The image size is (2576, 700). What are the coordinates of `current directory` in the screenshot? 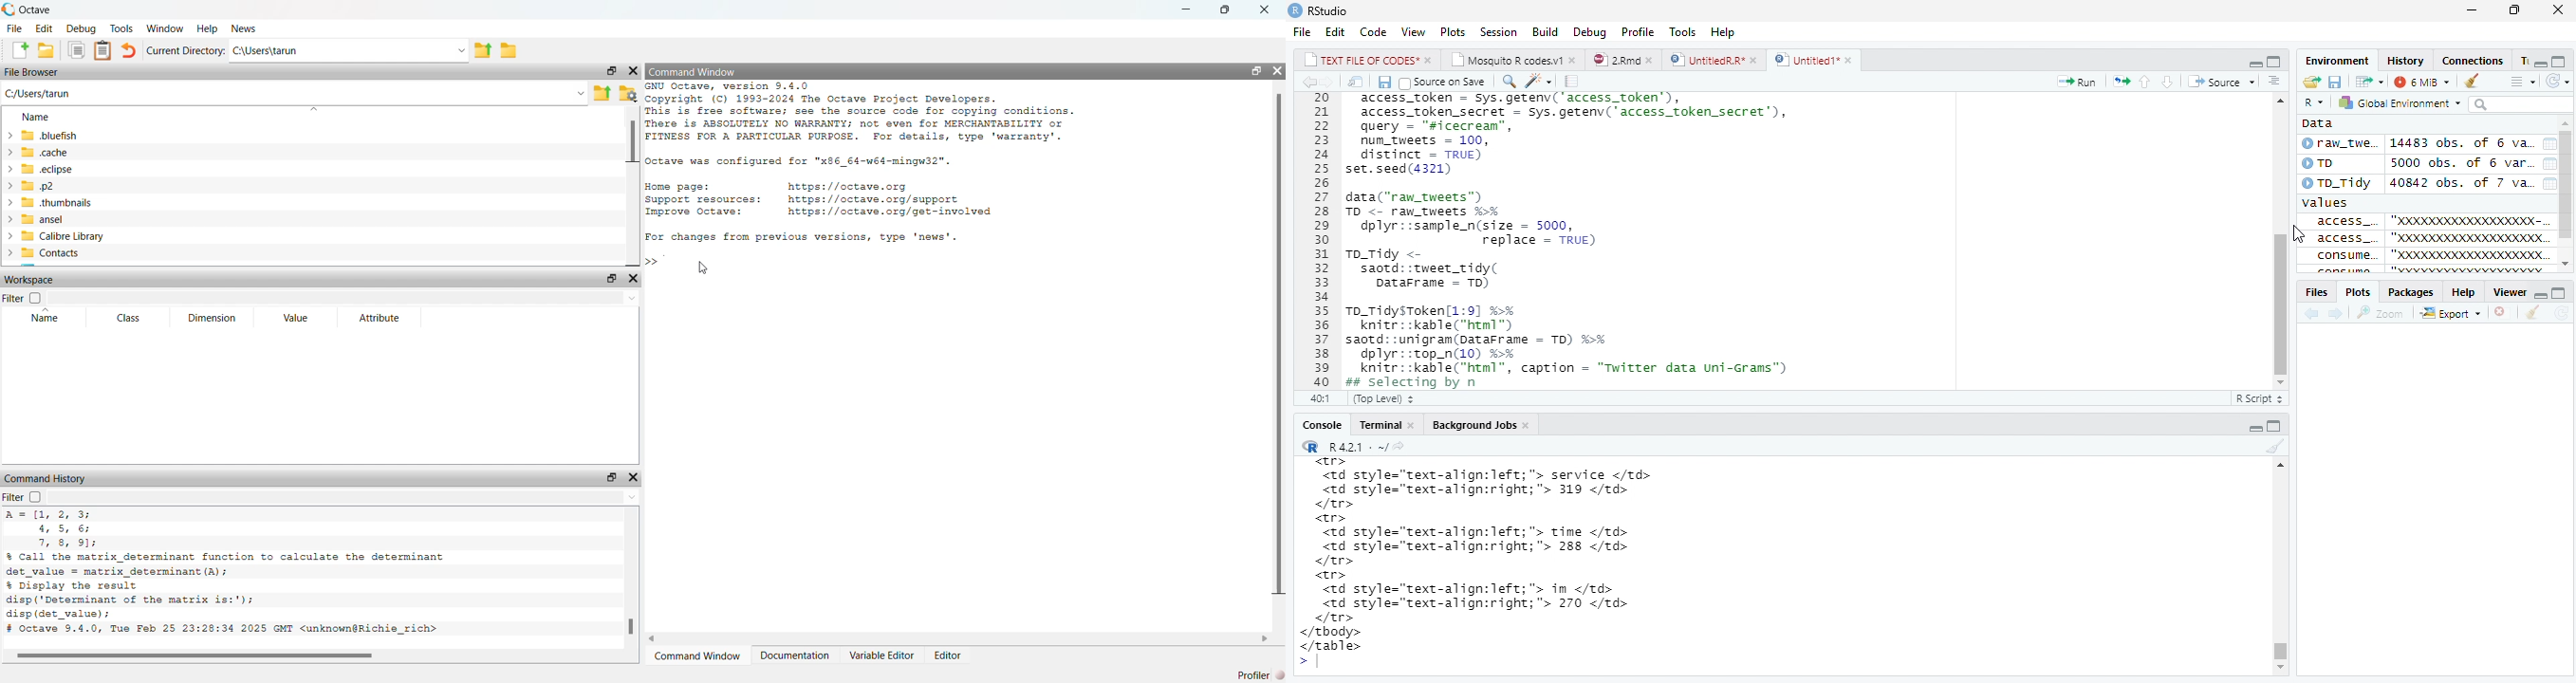 It's located at (186, 50).